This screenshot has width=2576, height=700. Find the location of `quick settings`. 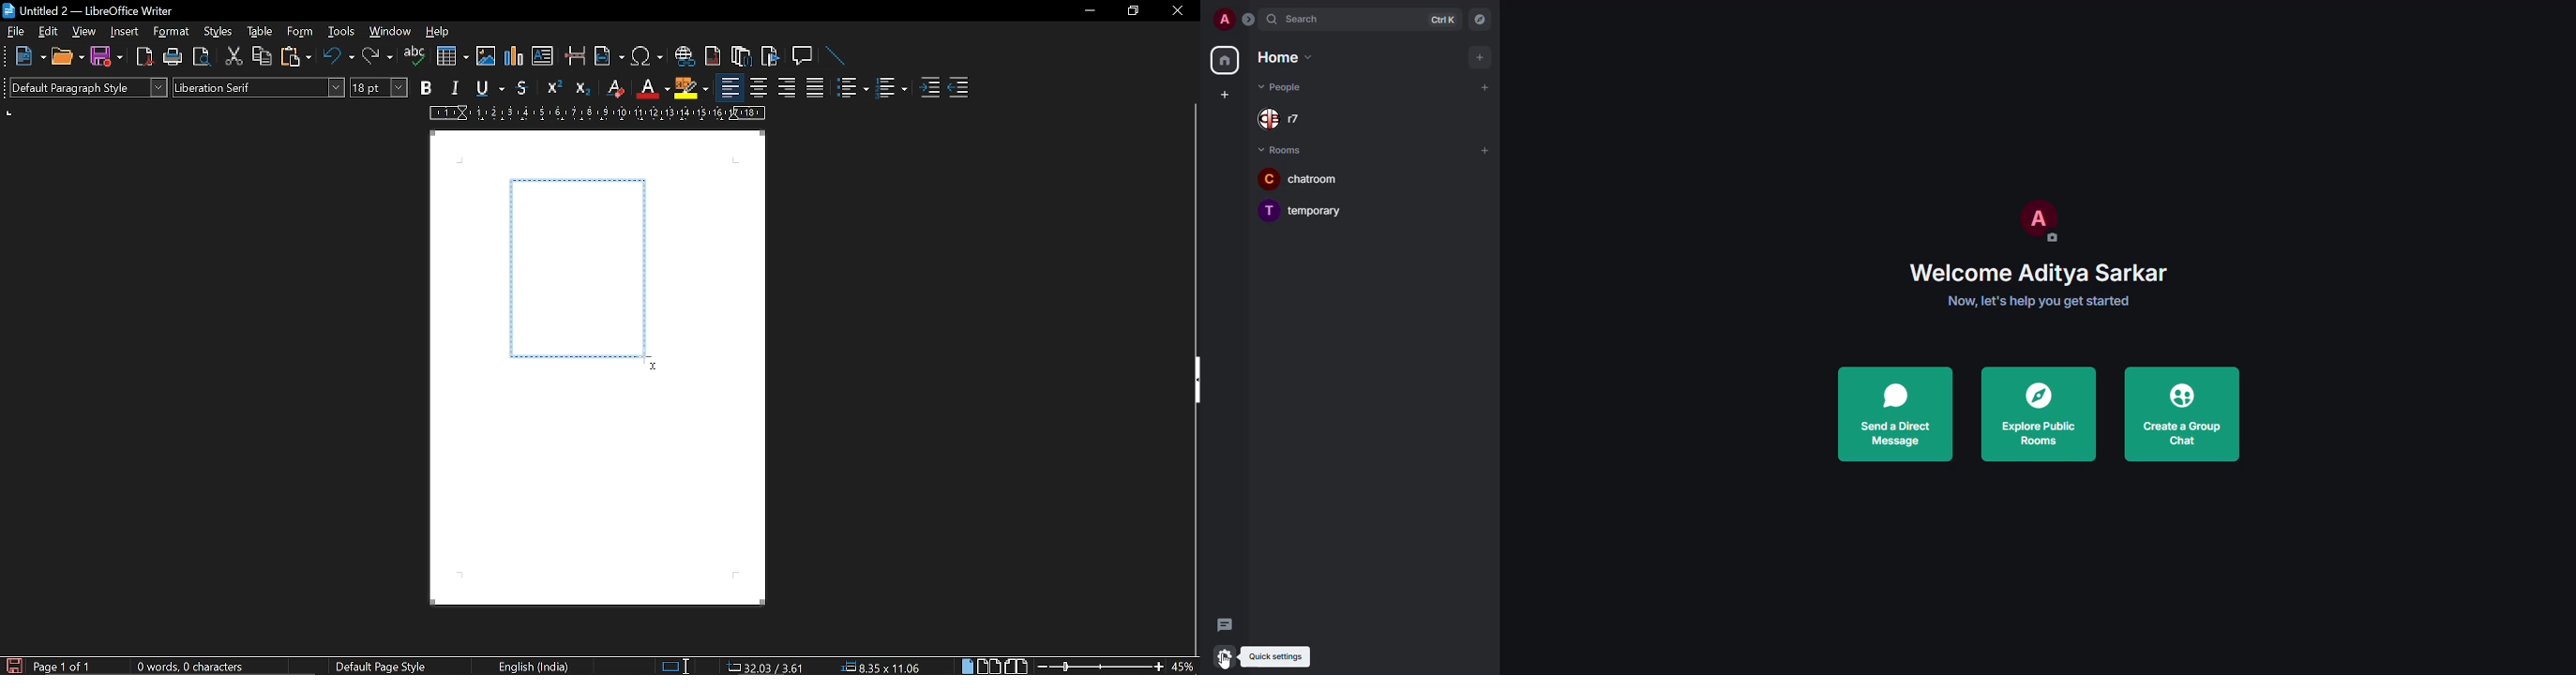

quick settings is located at coordinates (1276, 658).